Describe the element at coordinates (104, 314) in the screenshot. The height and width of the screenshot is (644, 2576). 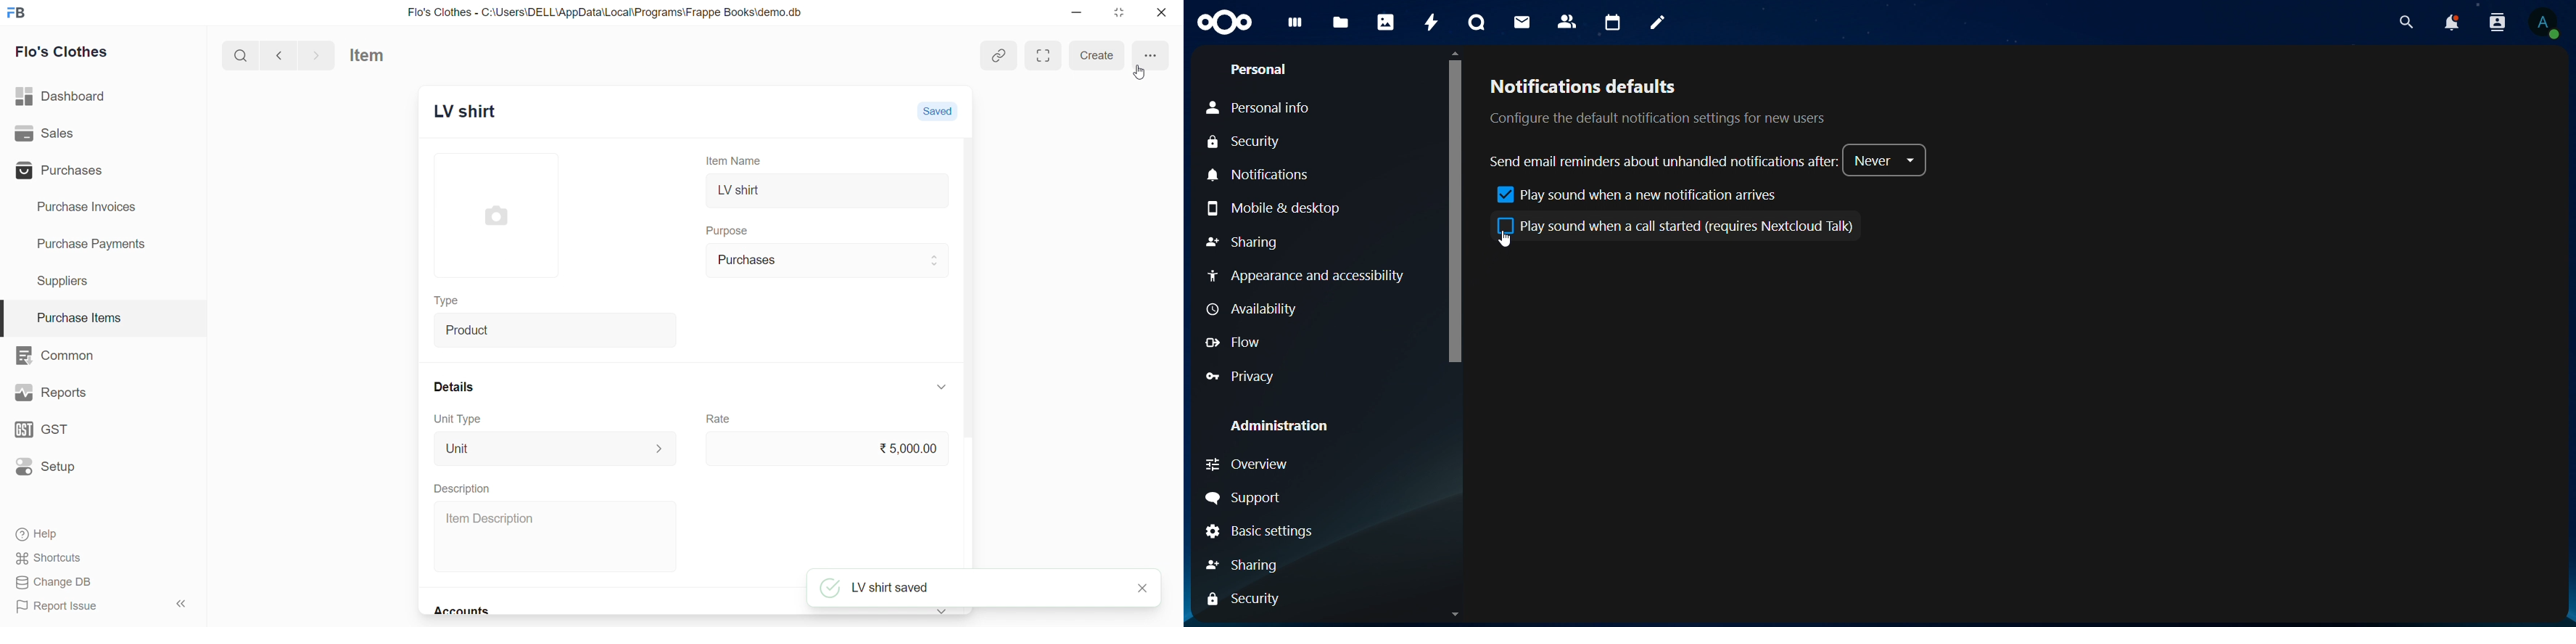
I see `Purchase Items` at that location.